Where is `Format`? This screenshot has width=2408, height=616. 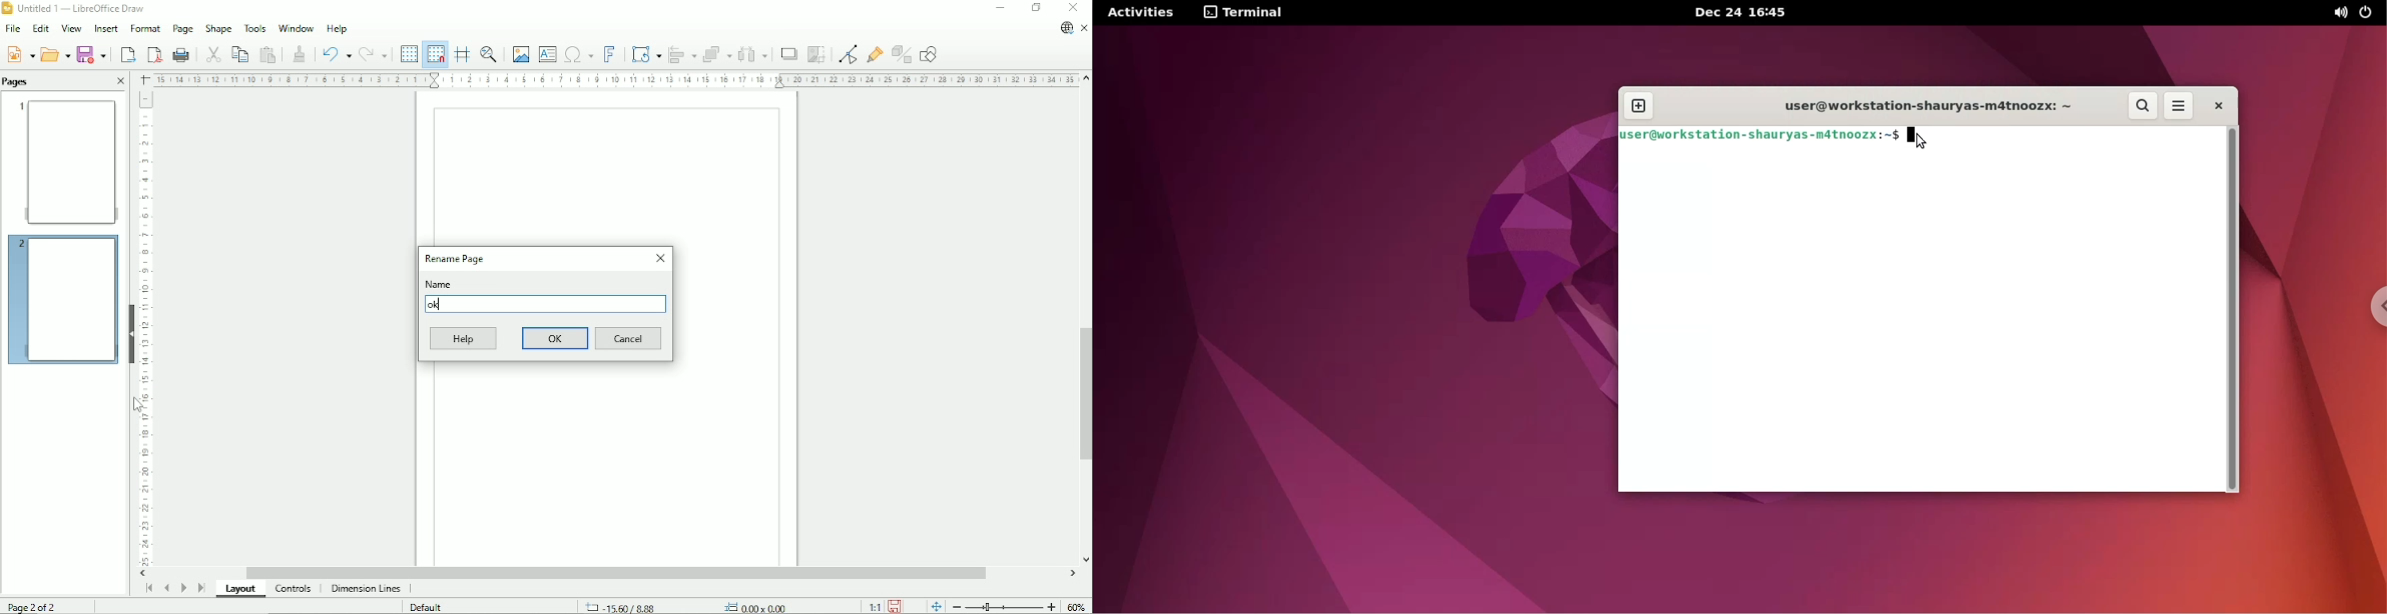 Format is located at coordinates (144, 29).